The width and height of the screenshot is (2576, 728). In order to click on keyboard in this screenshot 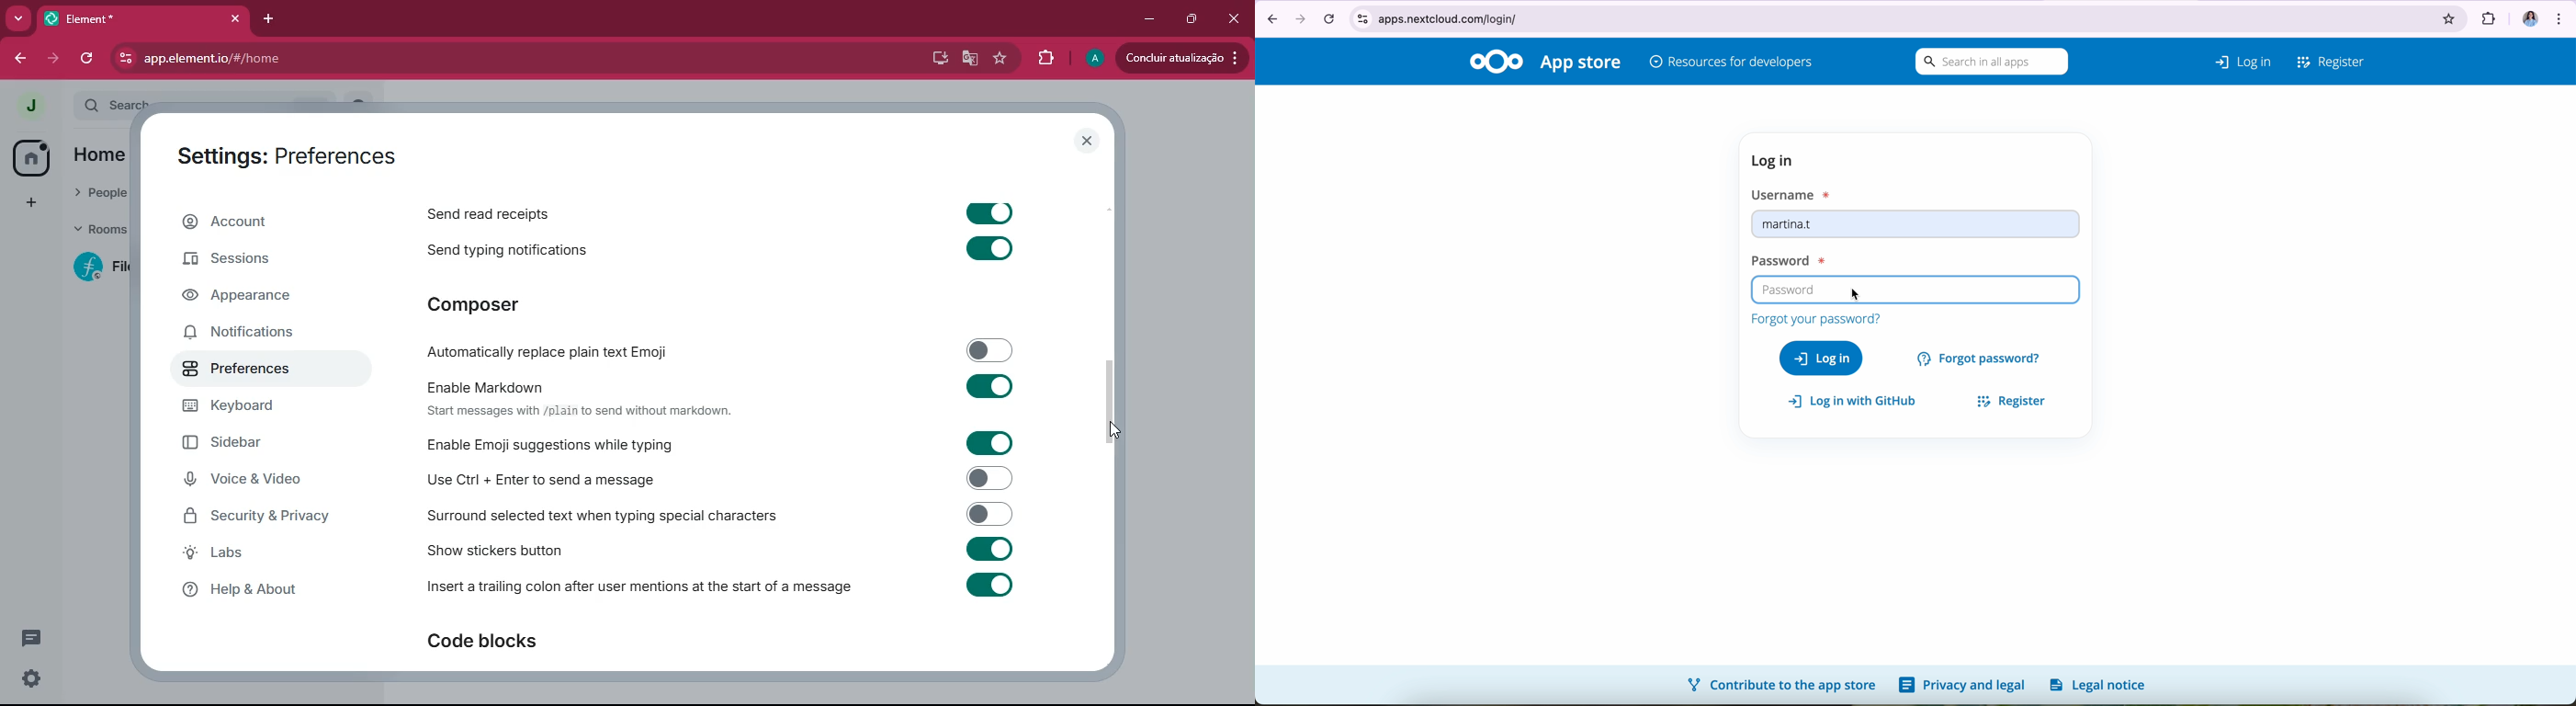, I will do `click(261, 406)`.